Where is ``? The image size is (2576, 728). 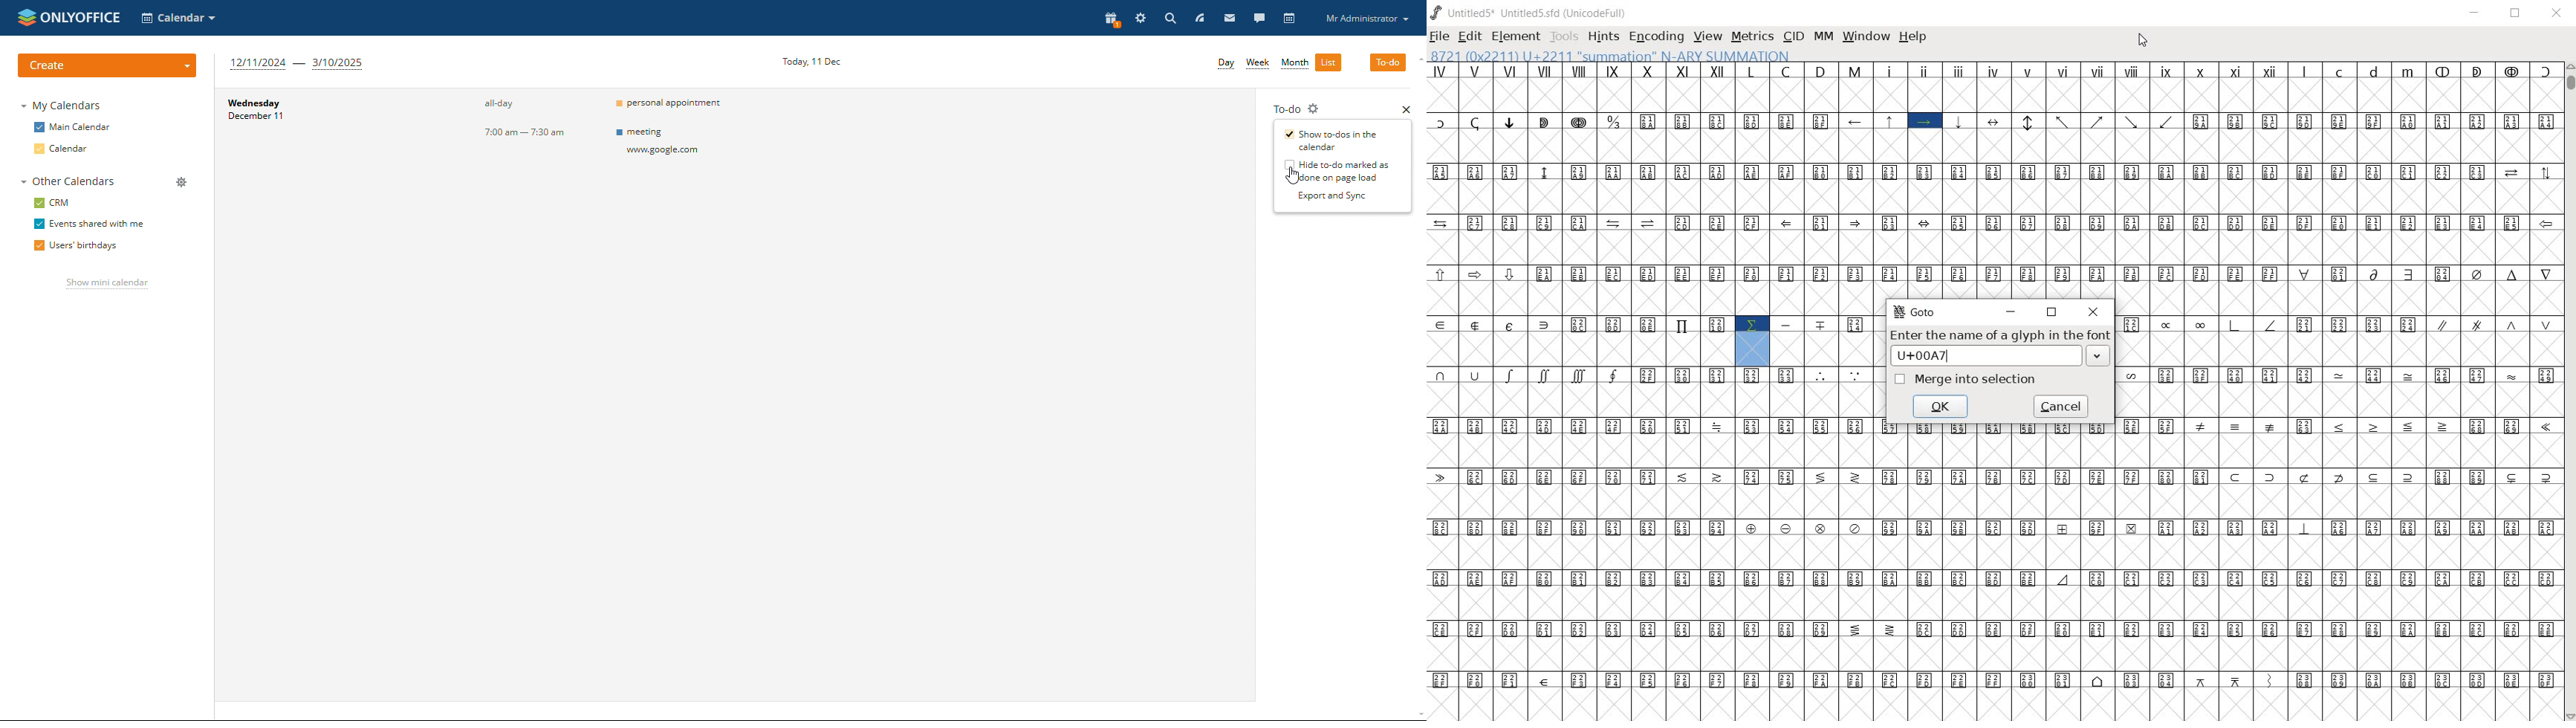
 is located at coordinates (1582, 324).